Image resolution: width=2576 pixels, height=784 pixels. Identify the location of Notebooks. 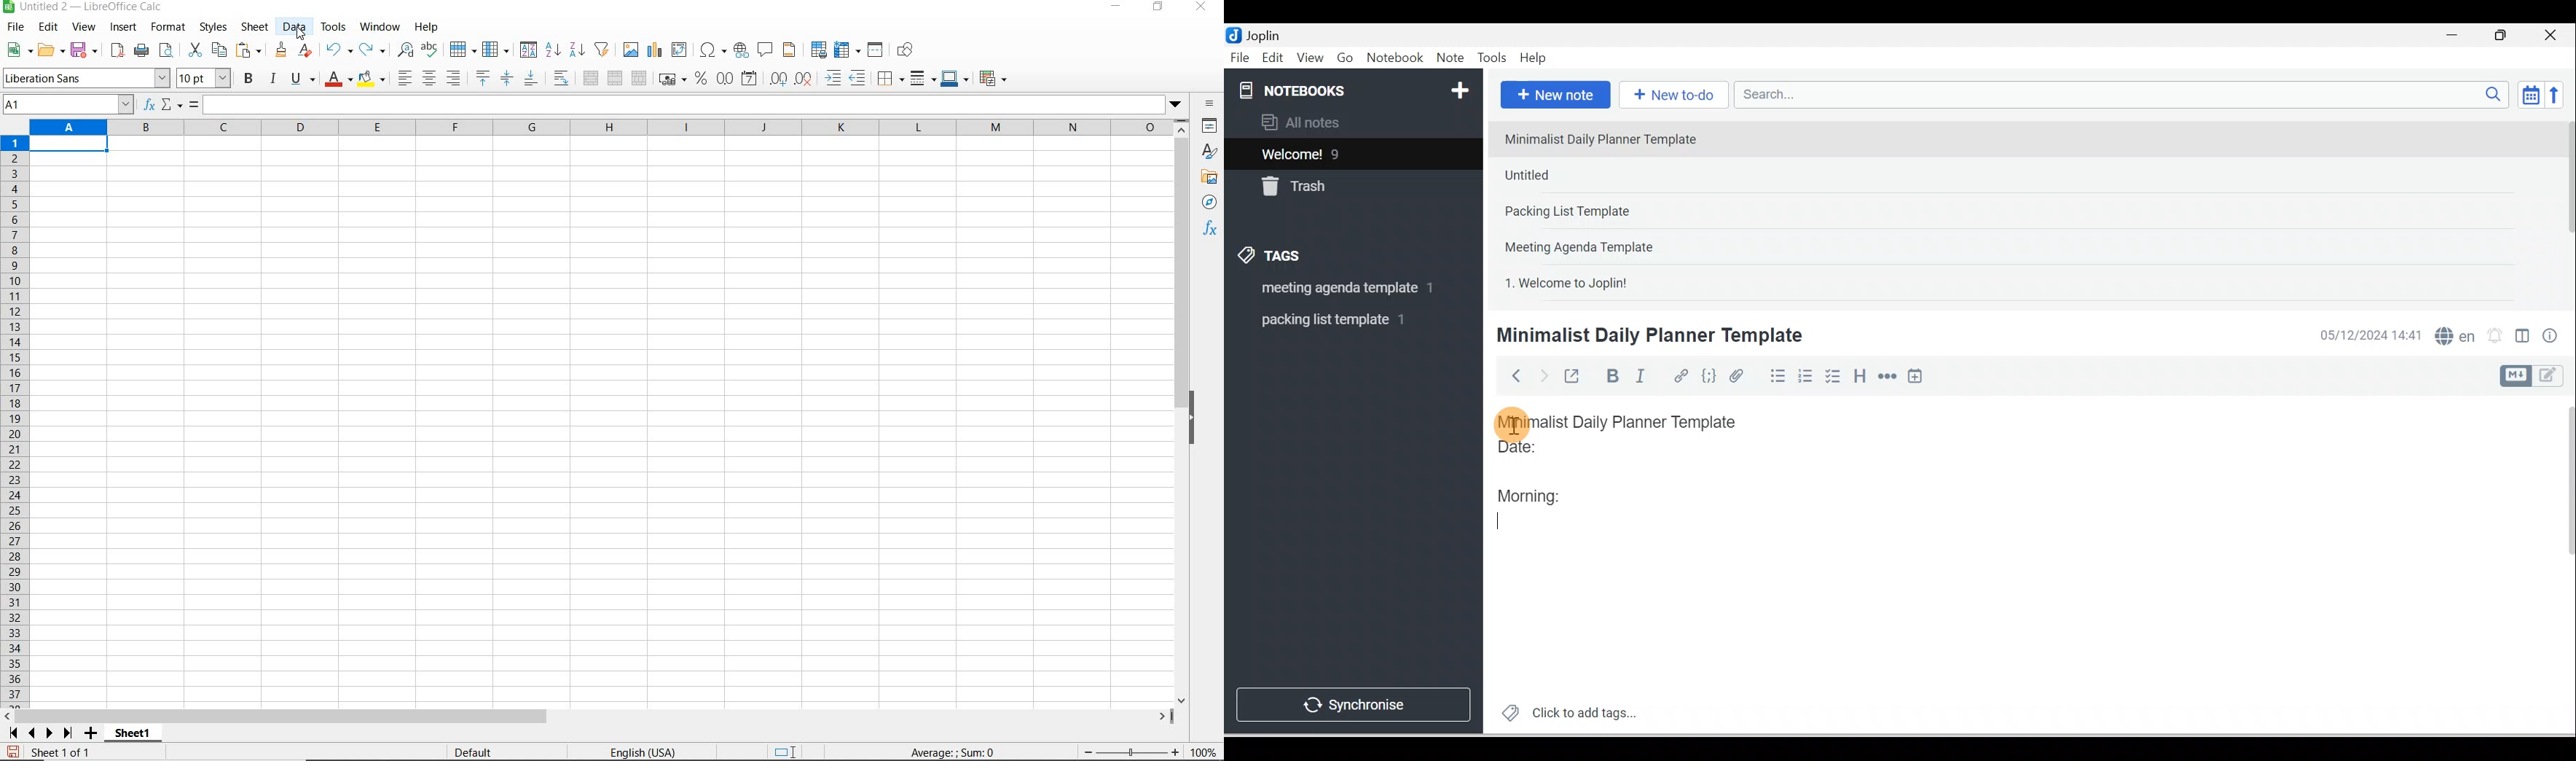
(1356, 87).